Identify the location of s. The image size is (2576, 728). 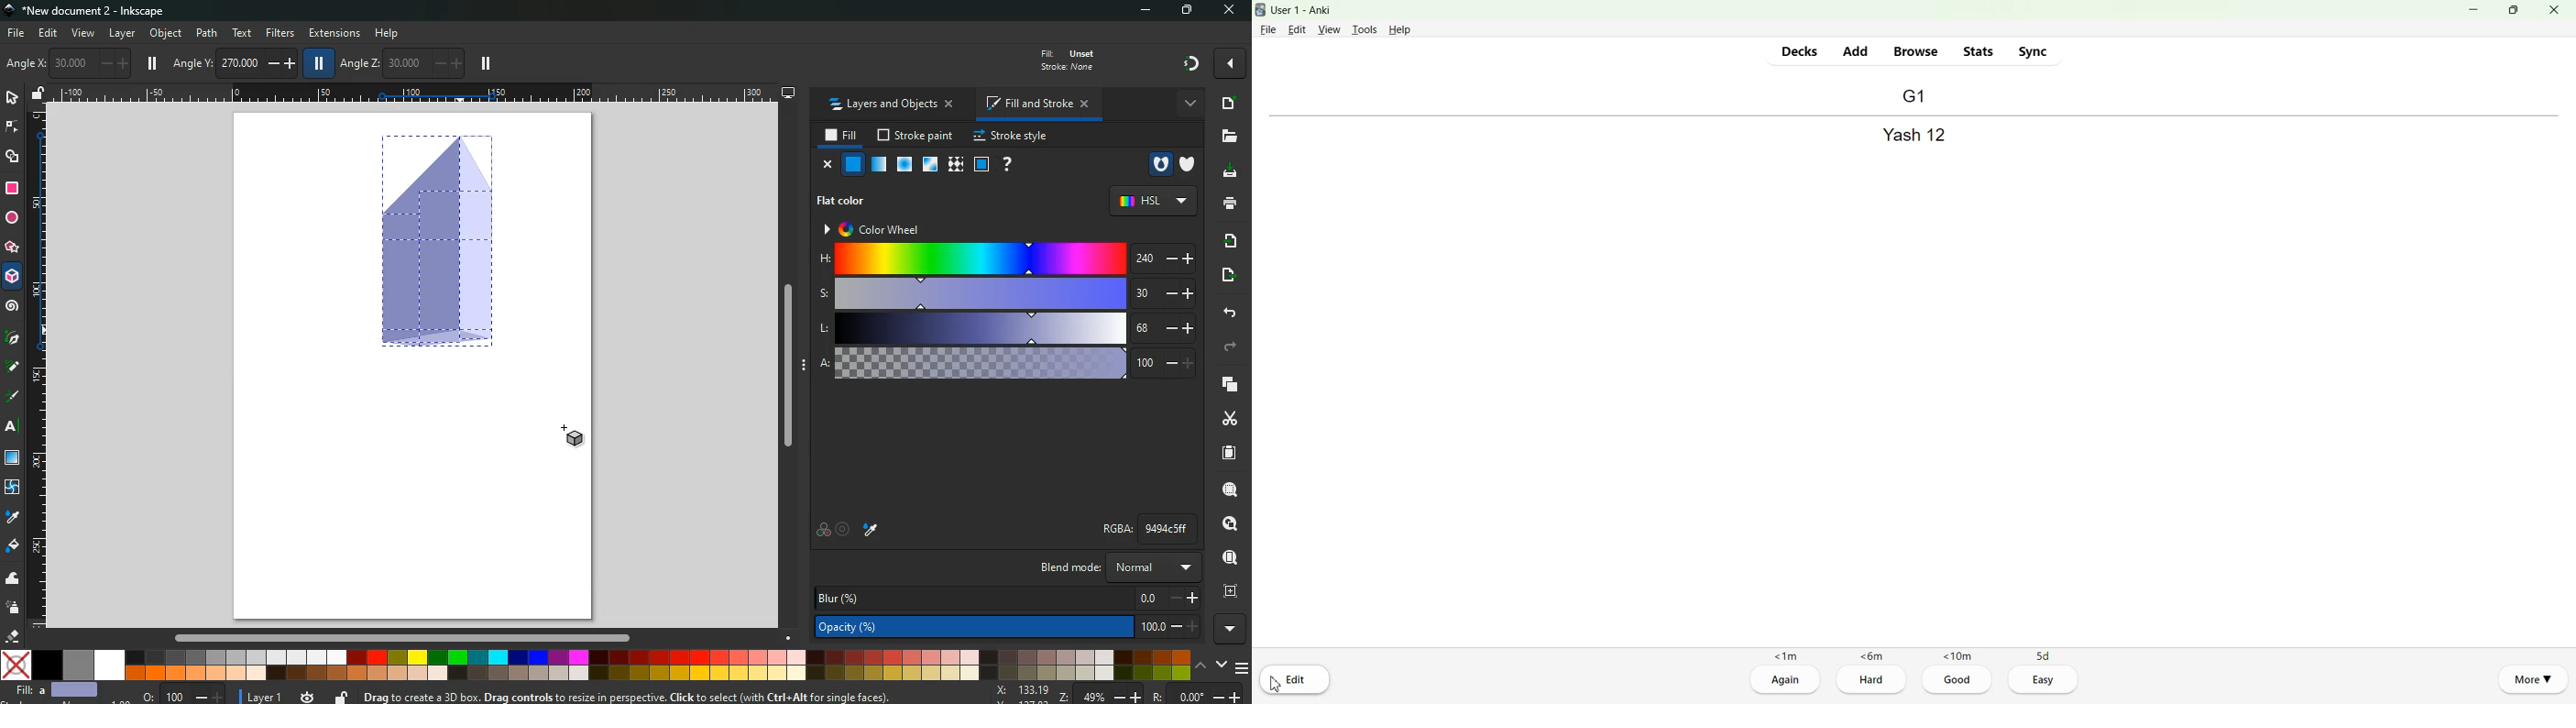
(1007, 293).